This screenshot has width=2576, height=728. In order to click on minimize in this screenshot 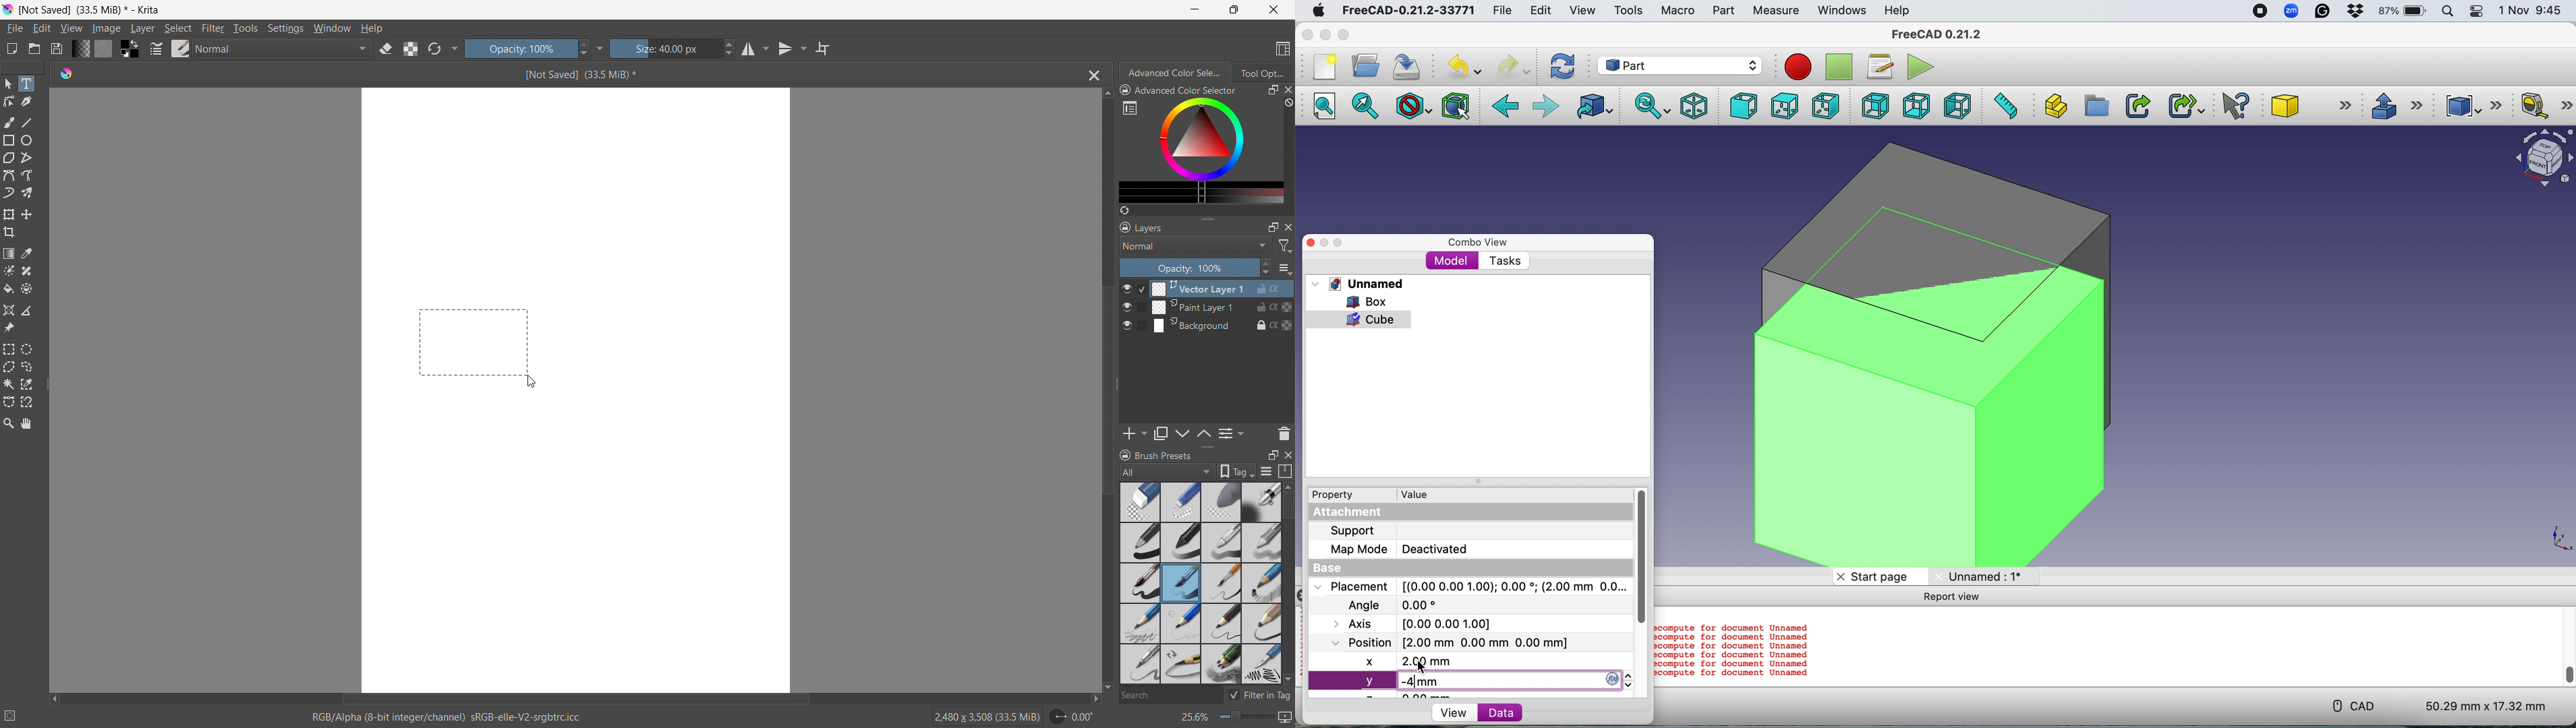, I will do `click(1195, 9)`.